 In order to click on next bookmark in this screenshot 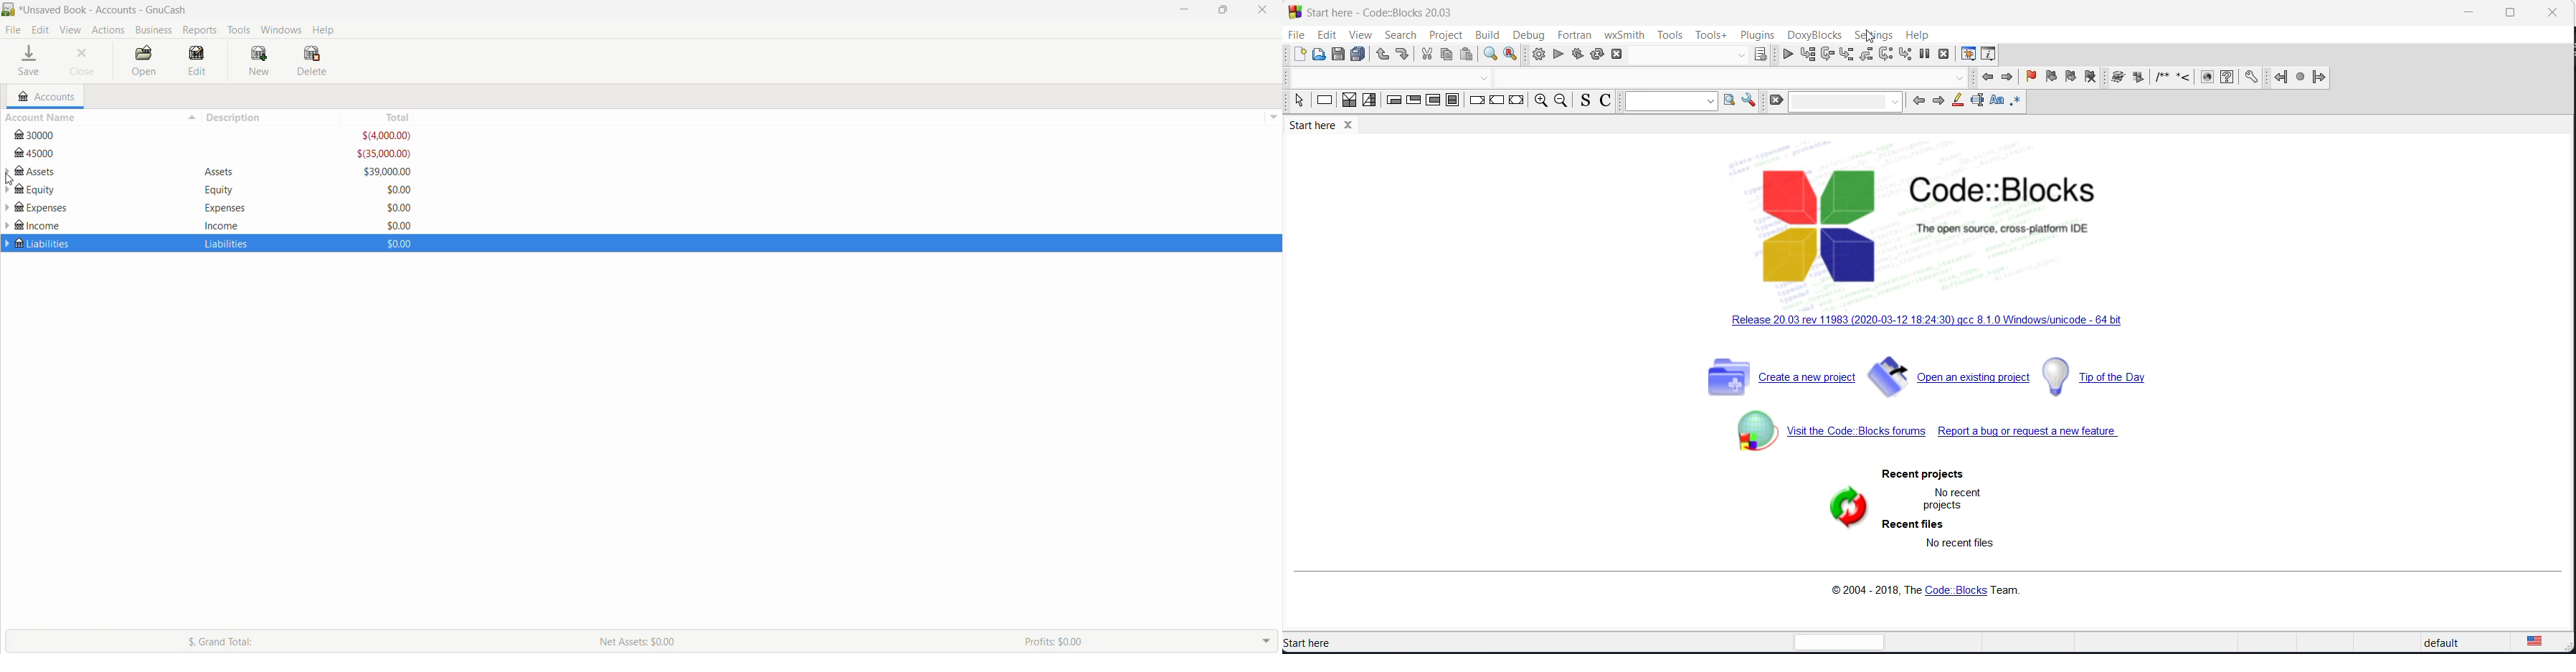, I will do `click(2070, 79)`.